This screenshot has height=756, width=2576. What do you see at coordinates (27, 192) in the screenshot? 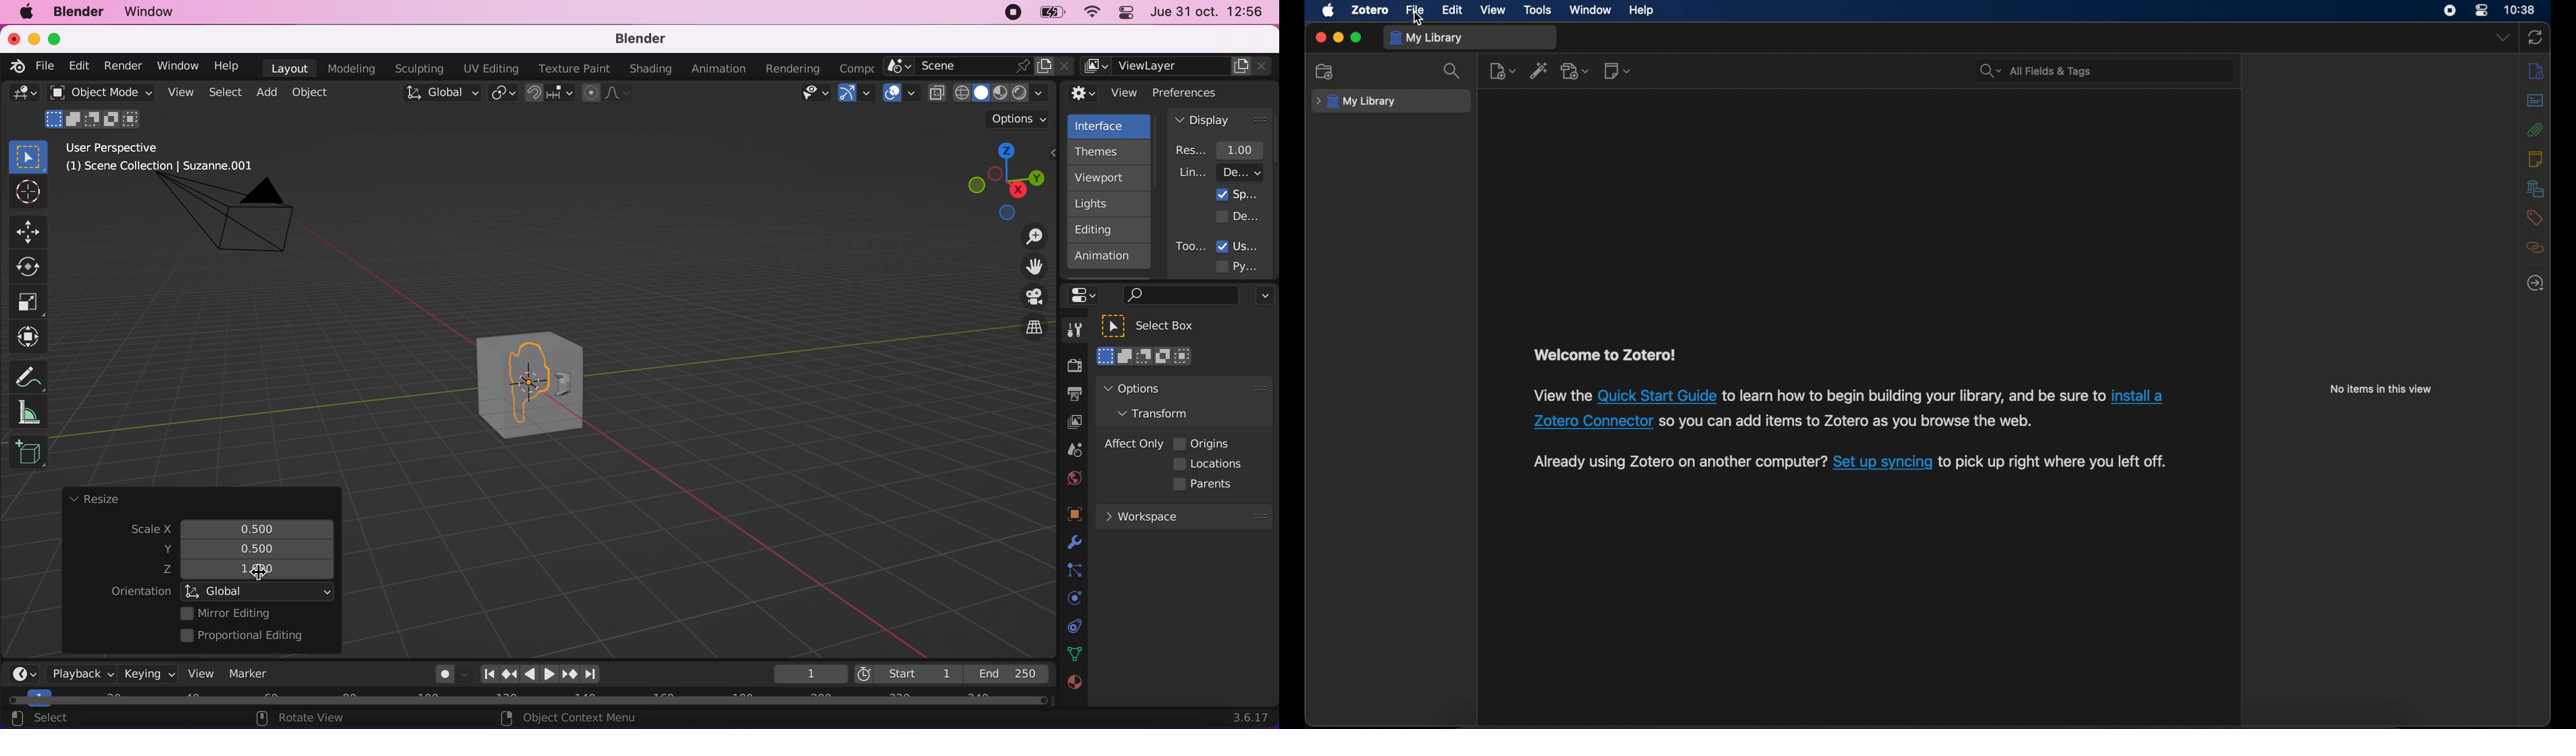
I see `` at bounding box center [27, 192].